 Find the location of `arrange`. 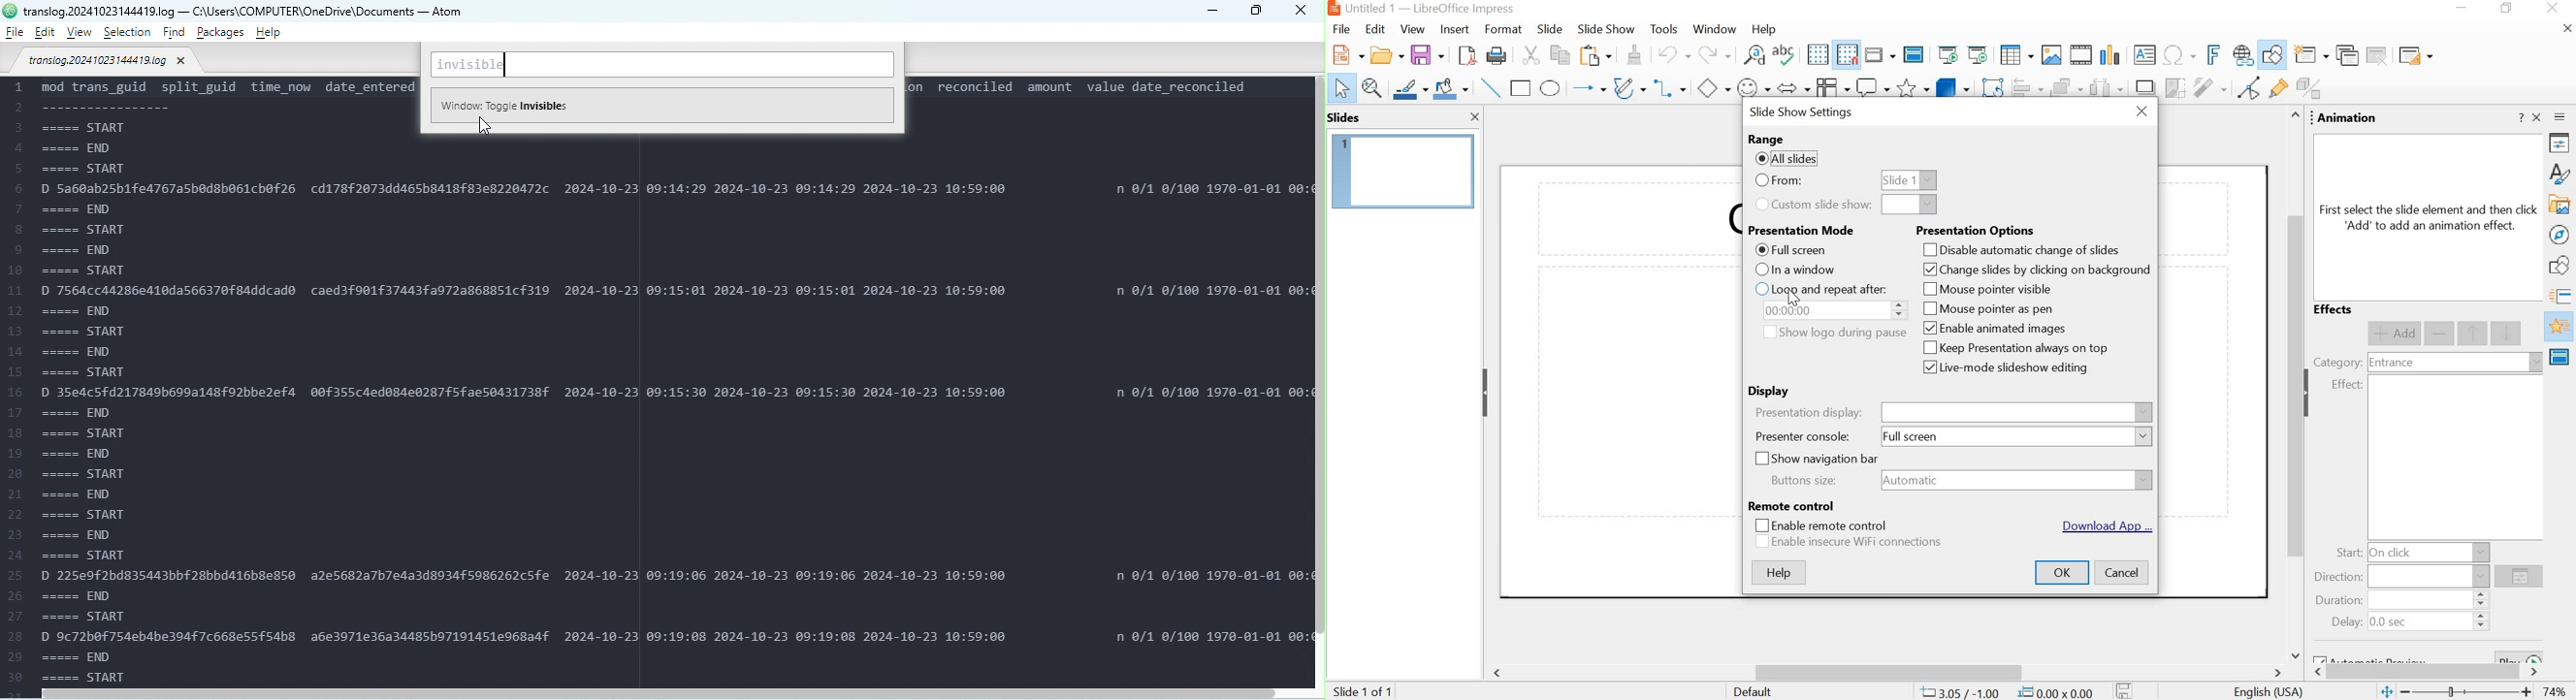

arrange is located at coordinates (2065, 89).